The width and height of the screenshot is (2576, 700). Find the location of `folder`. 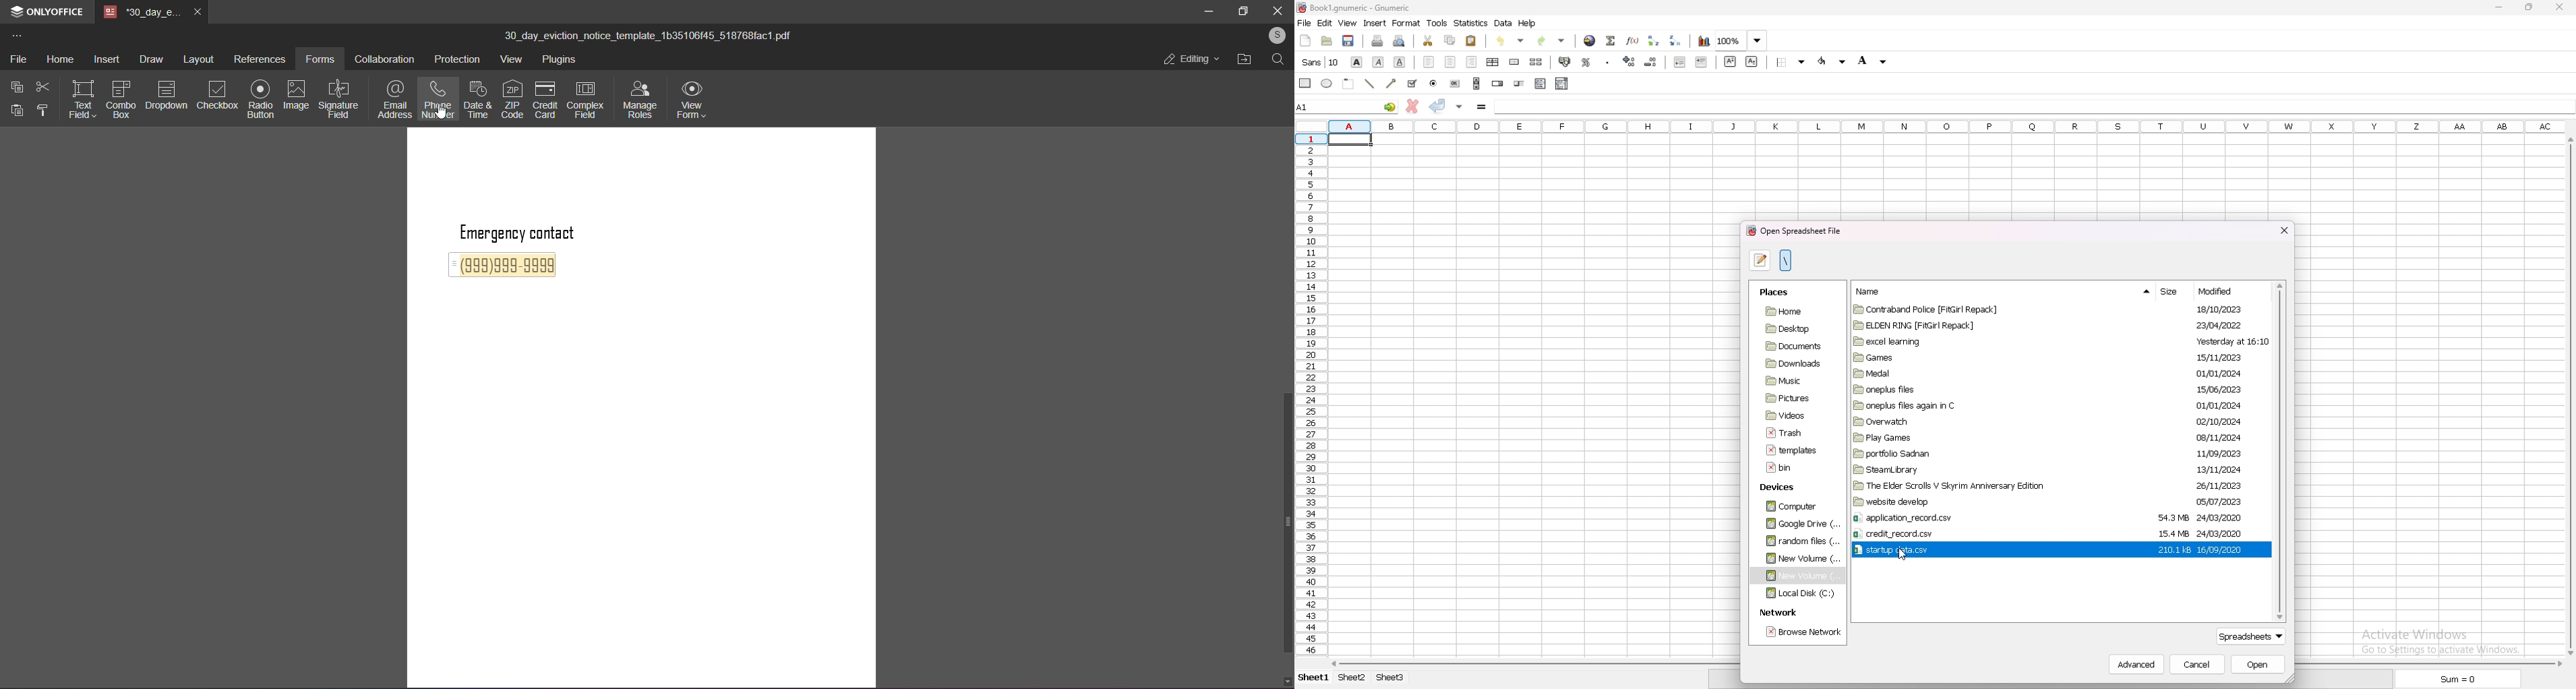

folder is located at coordinates (1998, 437).